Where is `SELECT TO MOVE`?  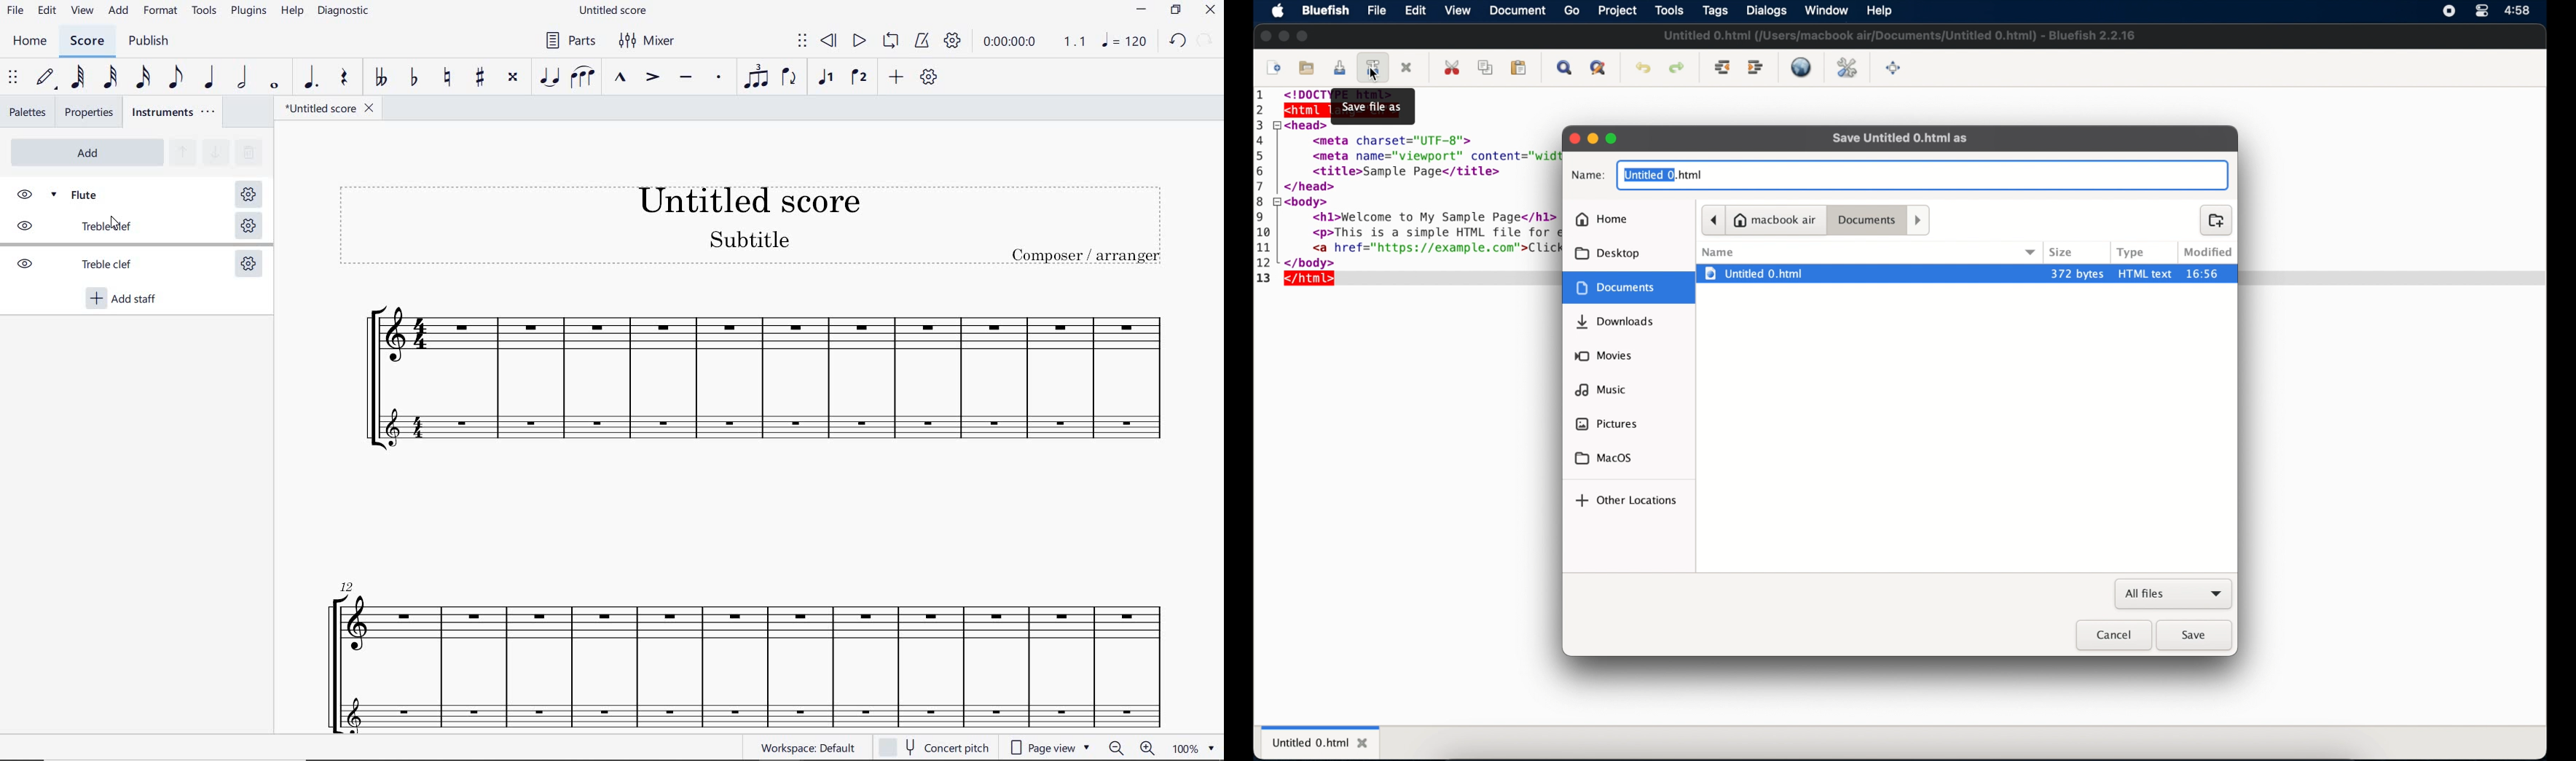 SELECT TO MOVE is located at coordinates (801, 41).